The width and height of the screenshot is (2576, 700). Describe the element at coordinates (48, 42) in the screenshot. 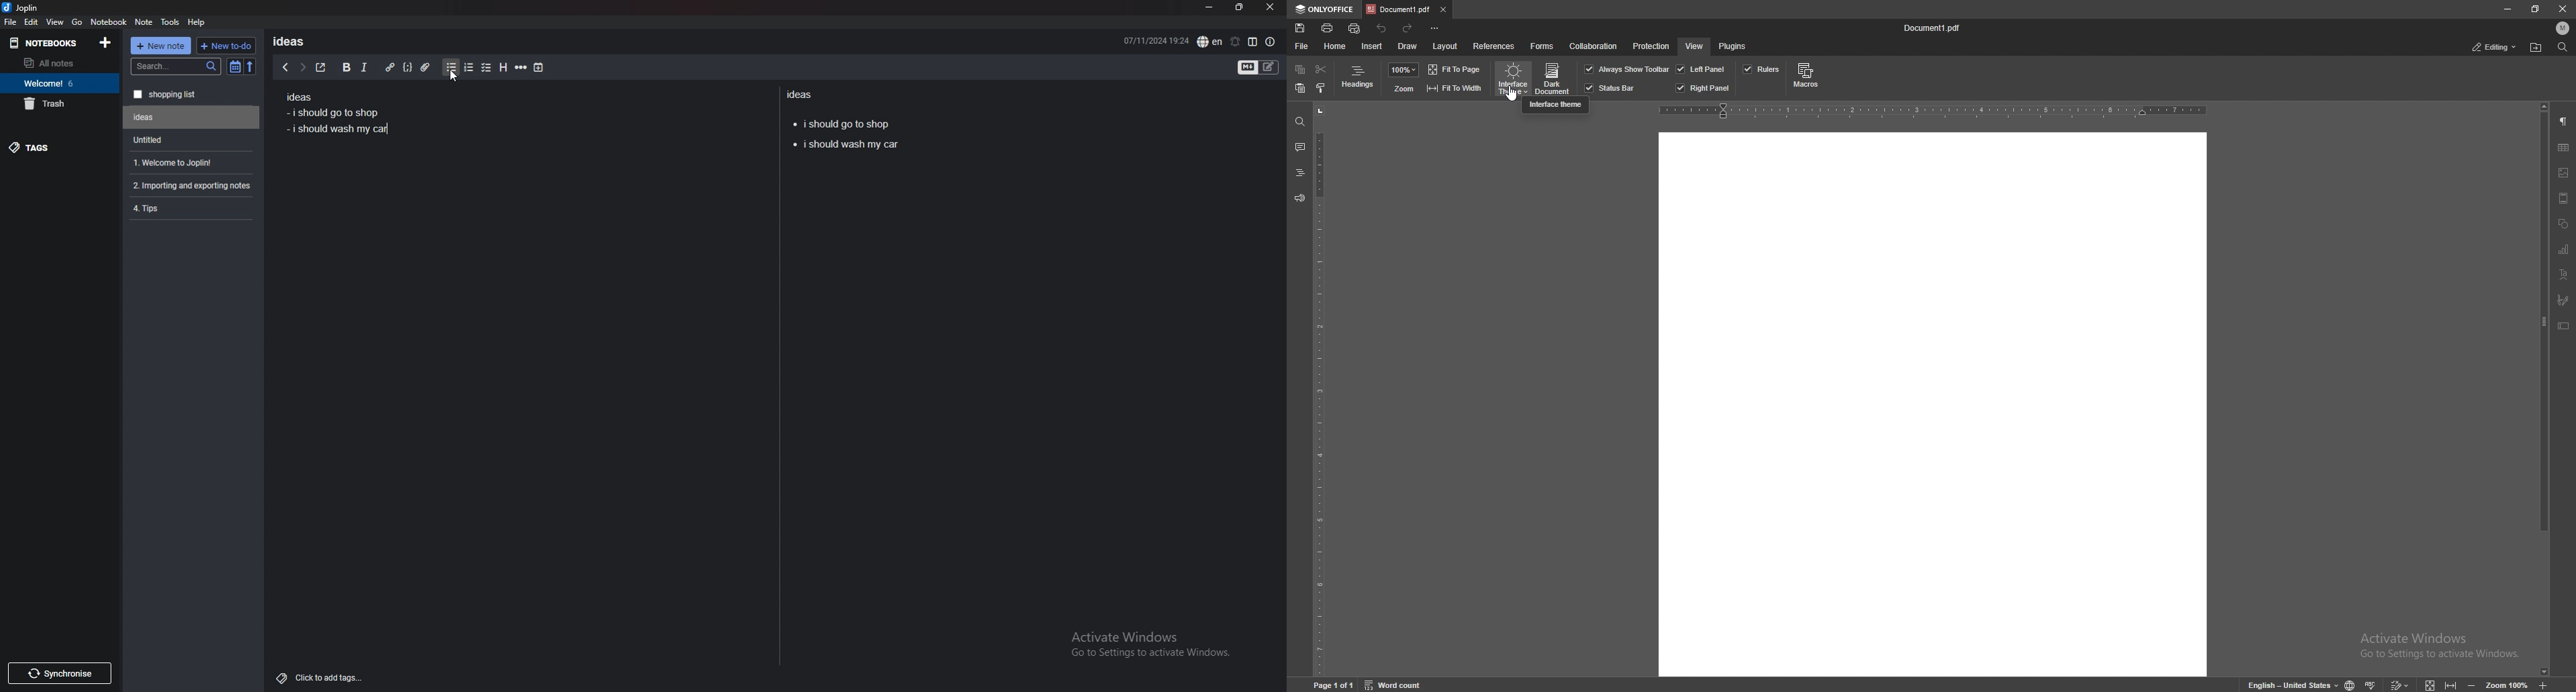

I see `notebooks` at that location.